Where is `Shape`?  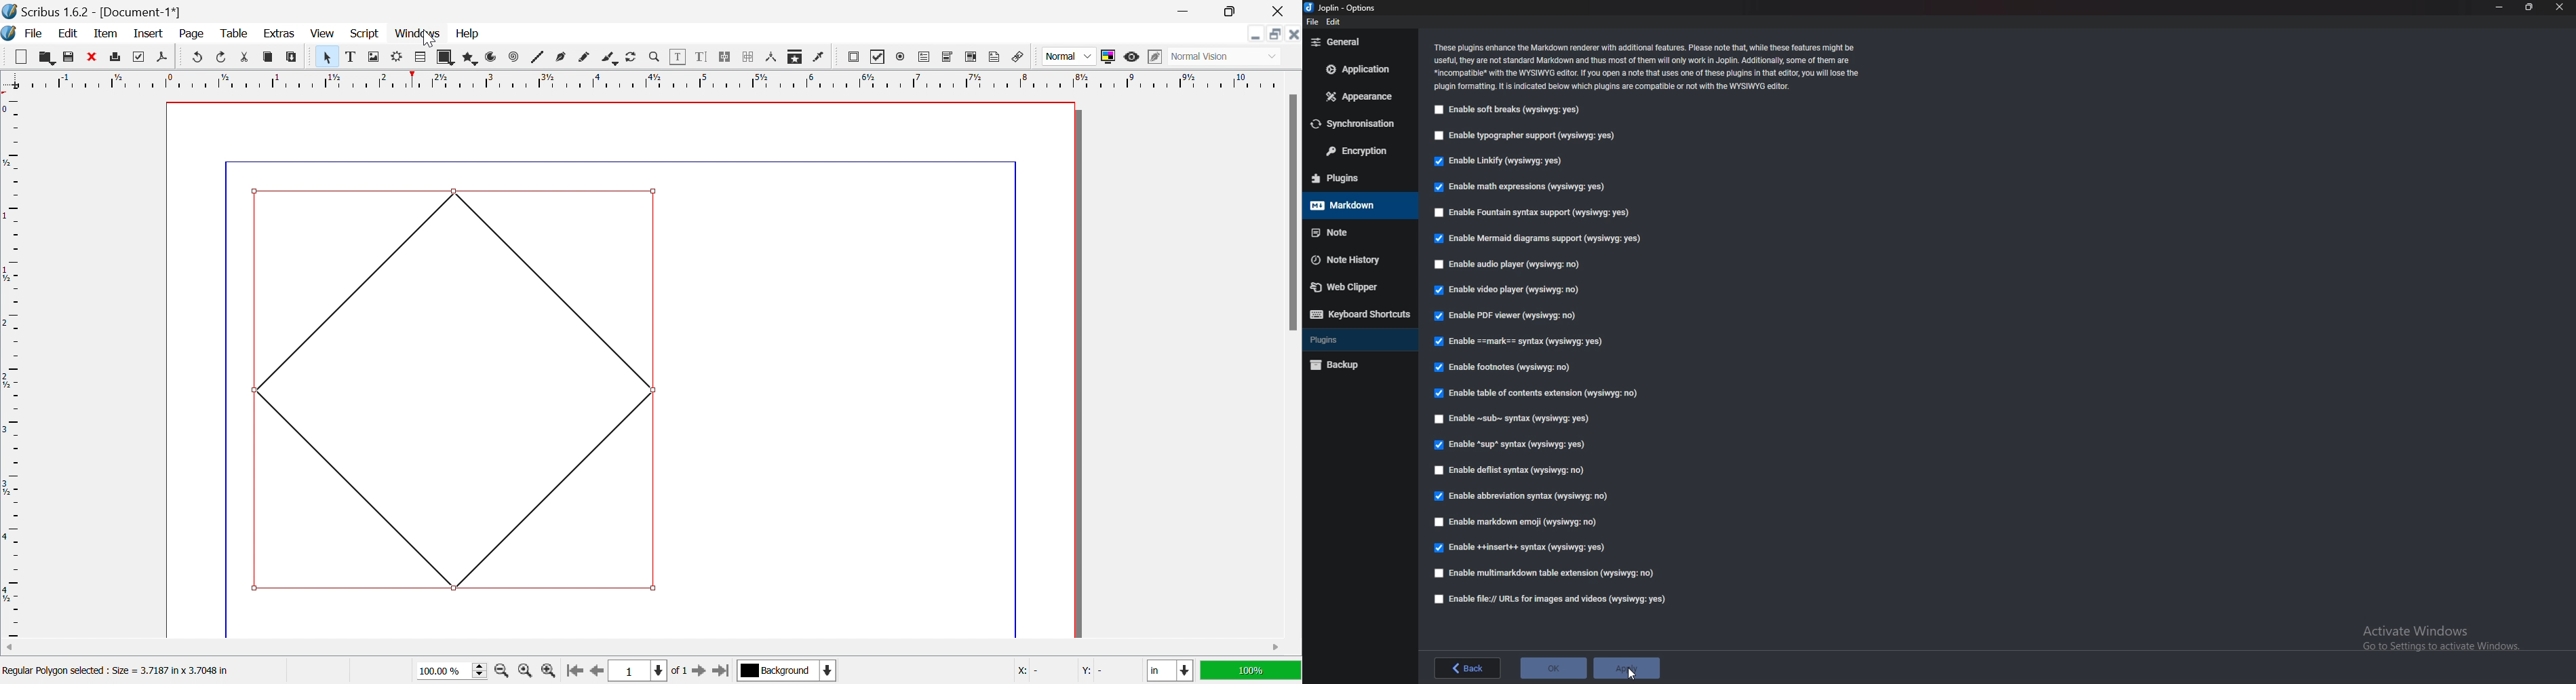 Shape is located at coordinates (448, 58).